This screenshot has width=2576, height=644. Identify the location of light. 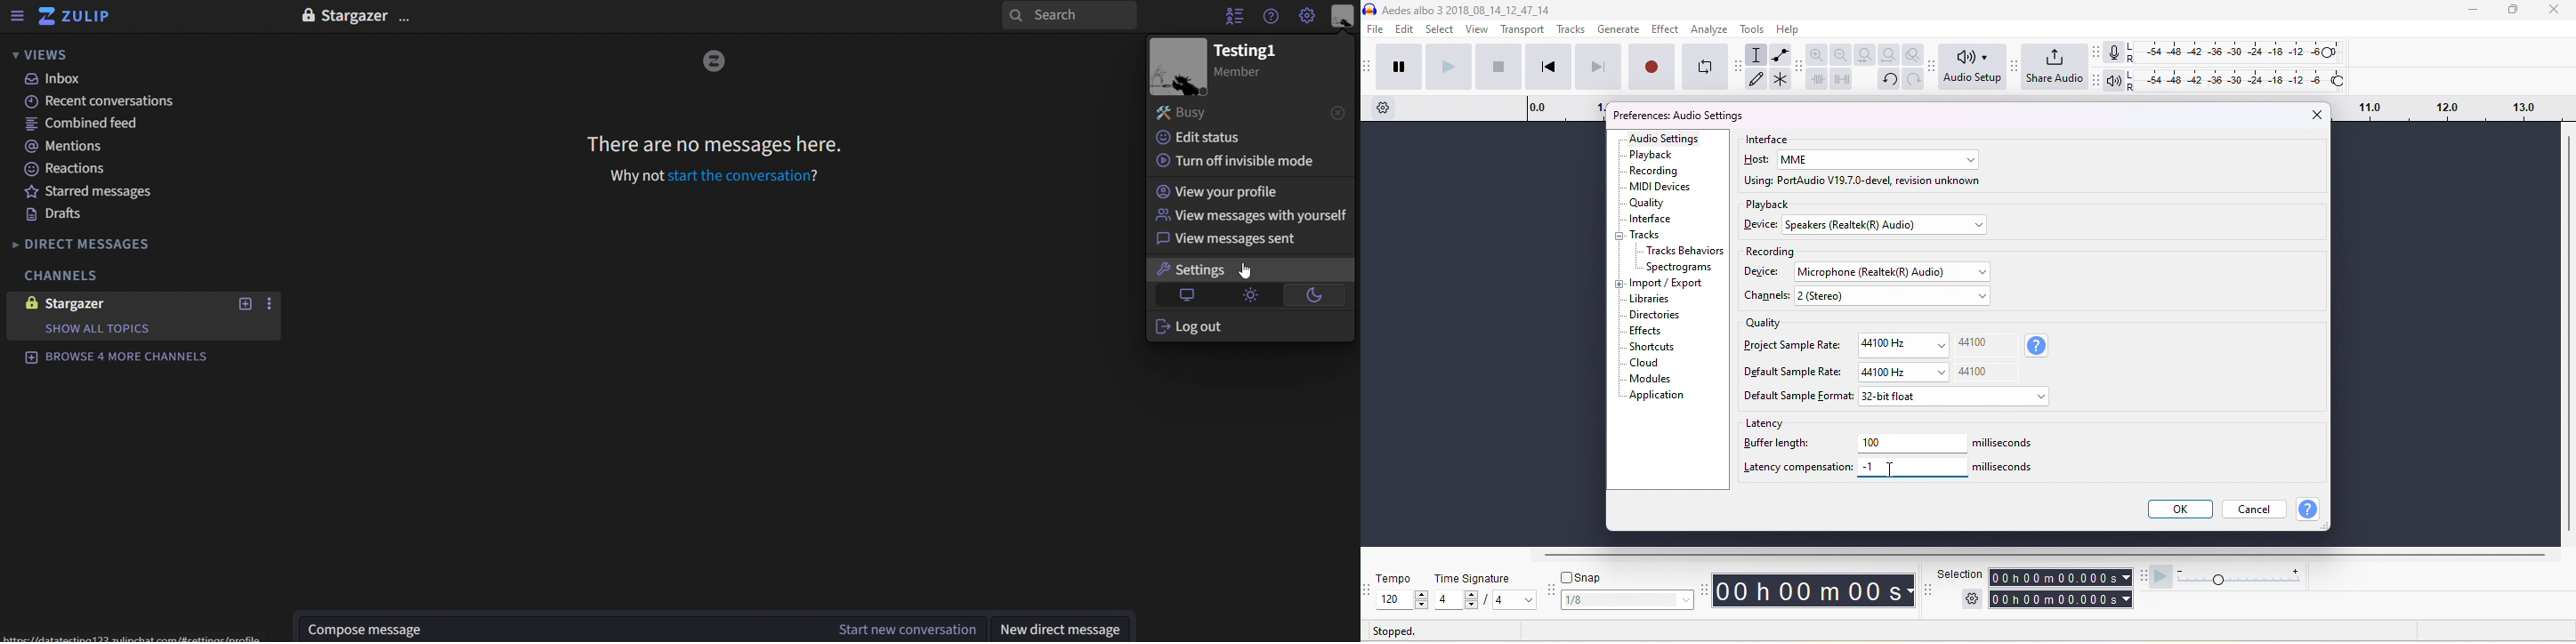
(1251, 294).